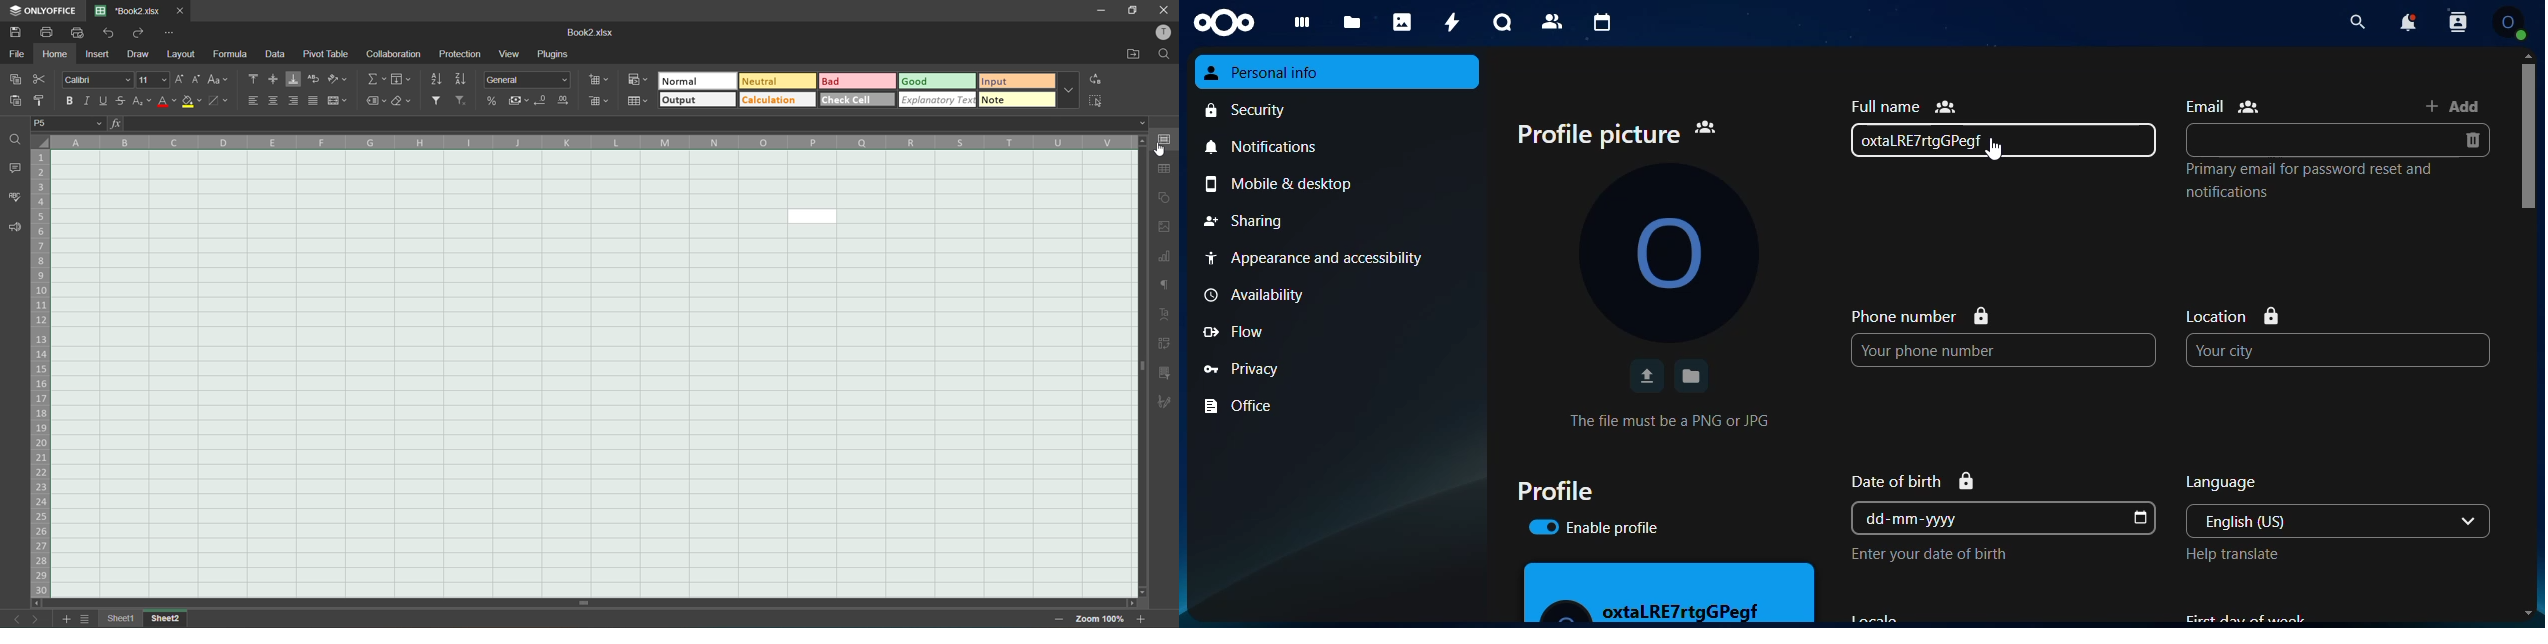  I want to click on more options, so click(1066, 90).